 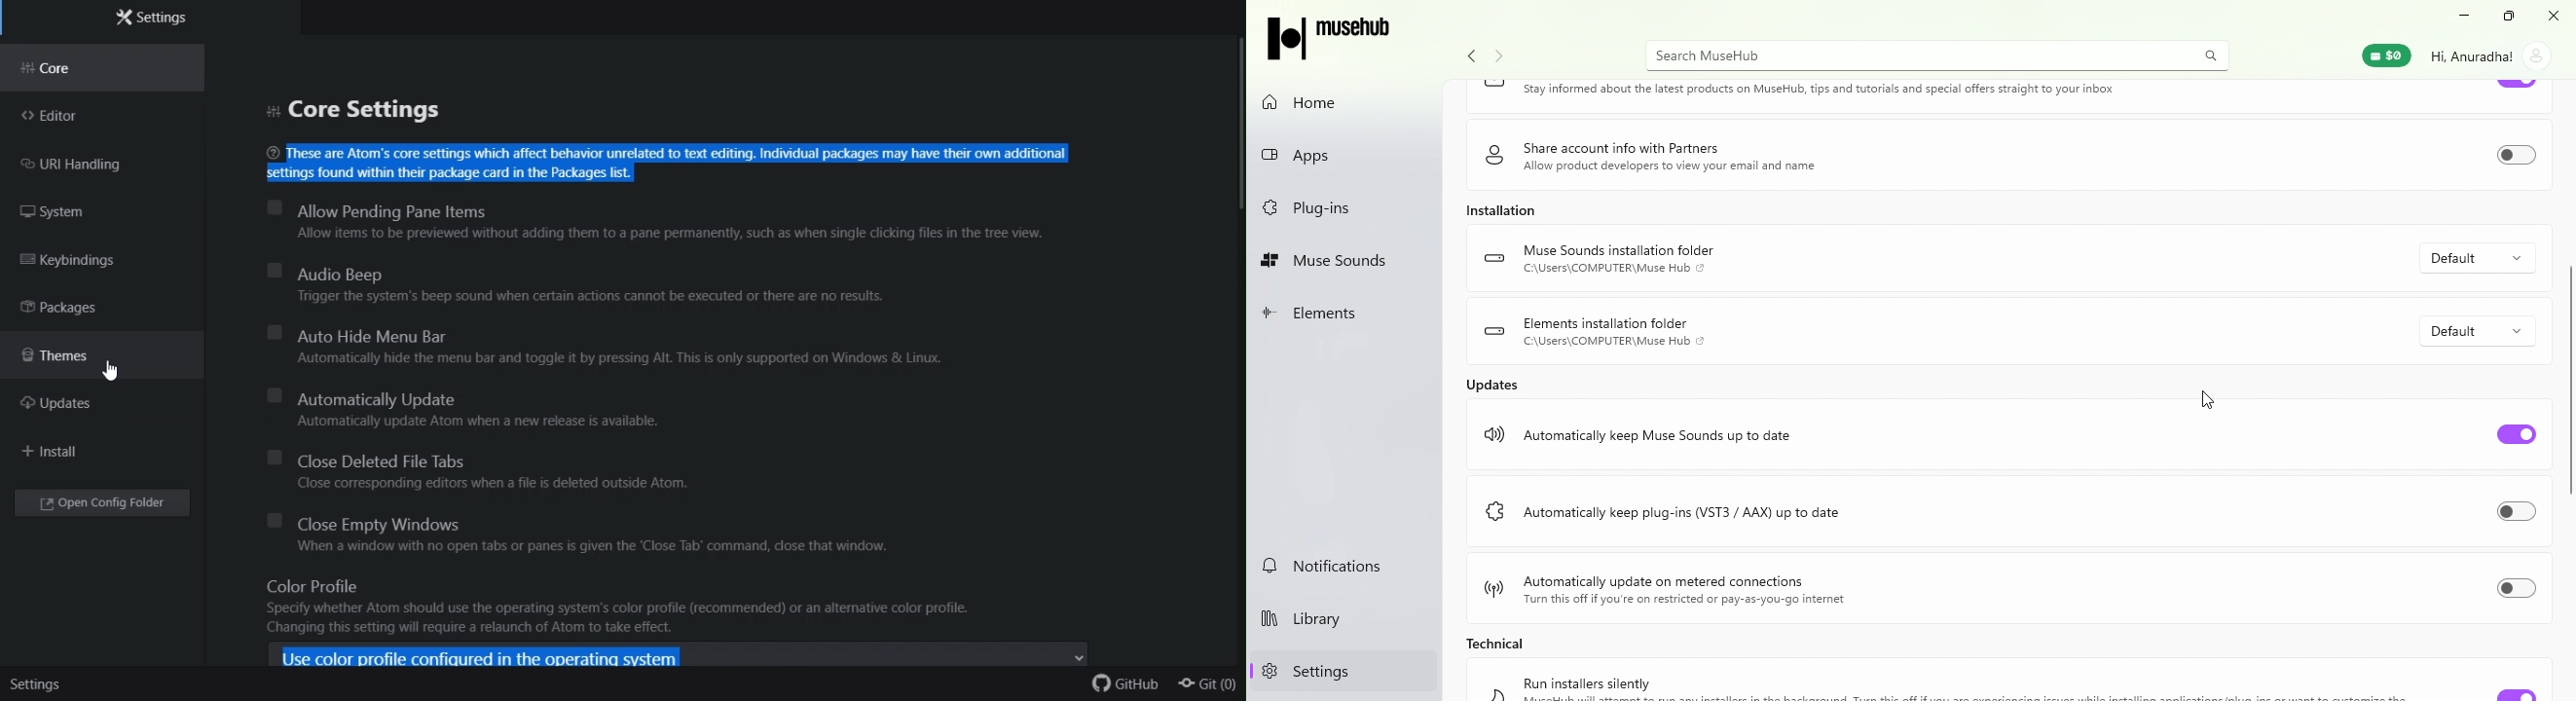 I want to click on Run installers silently, so click(x=1589, y=682).